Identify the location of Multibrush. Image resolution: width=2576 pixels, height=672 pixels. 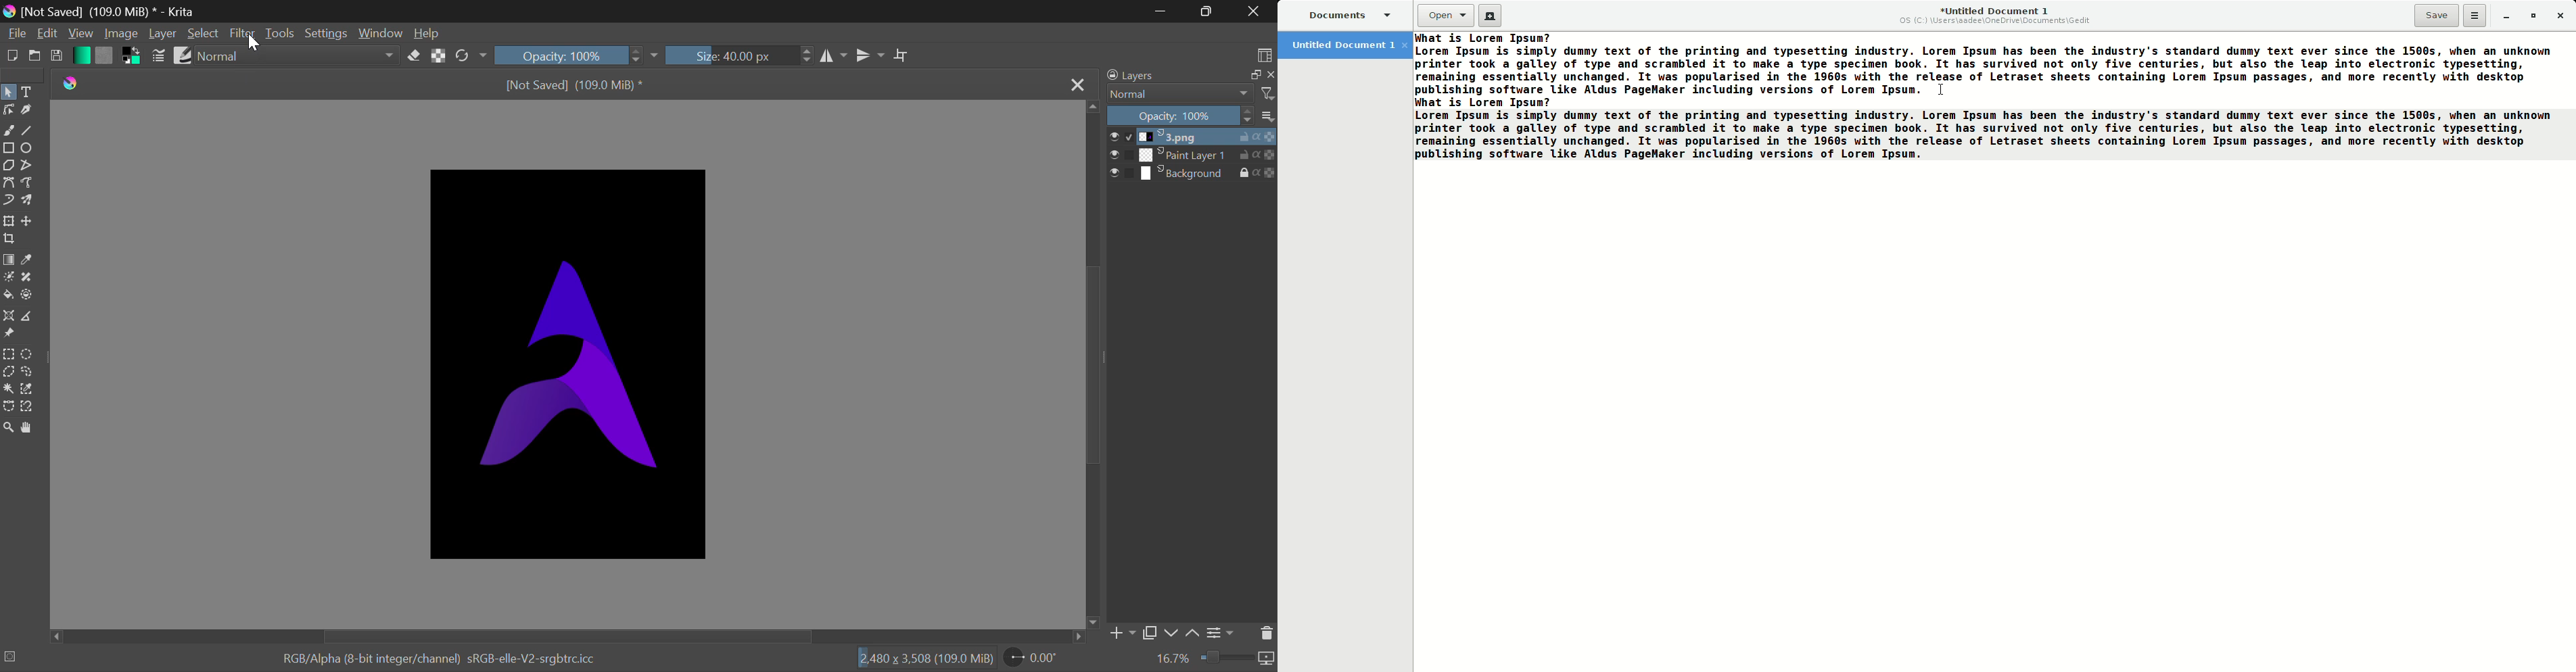
(29, 201).